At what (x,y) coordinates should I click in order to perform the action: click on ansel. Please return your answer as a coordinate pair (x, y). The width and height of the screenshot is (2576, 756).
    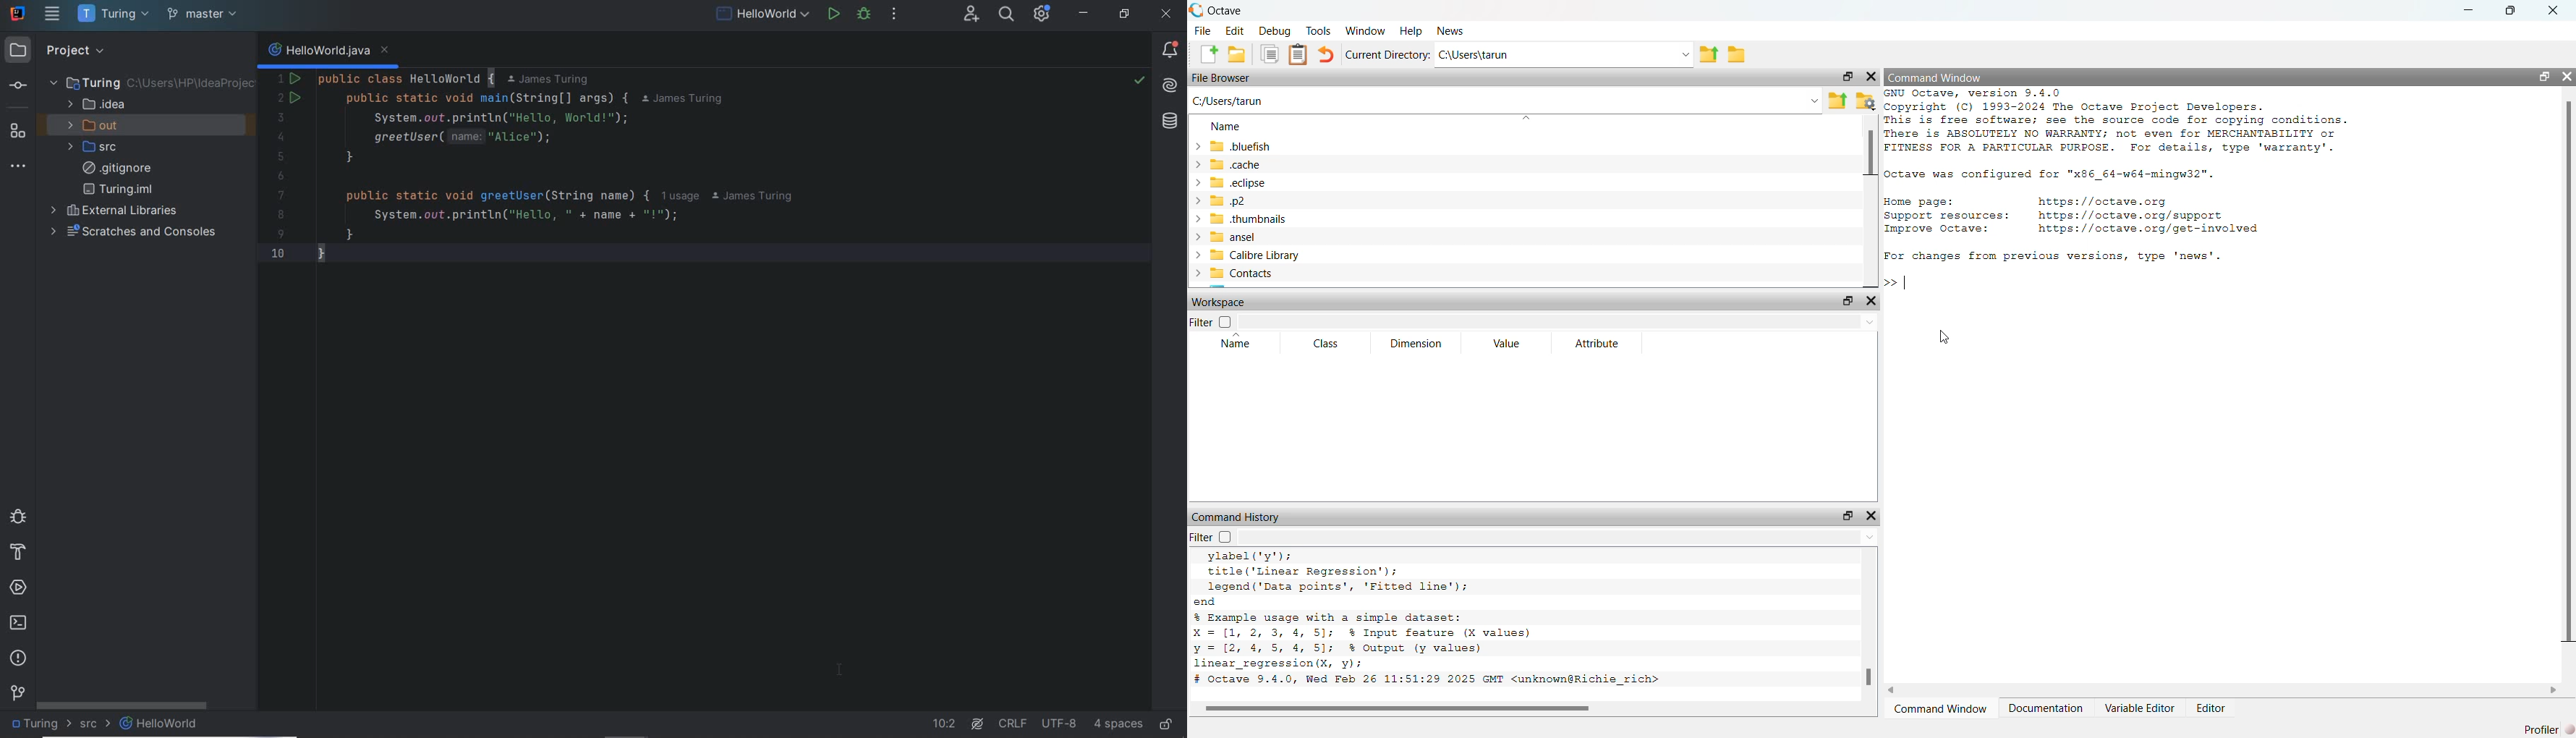
    Looking at the image, I should click on (1316, 239).